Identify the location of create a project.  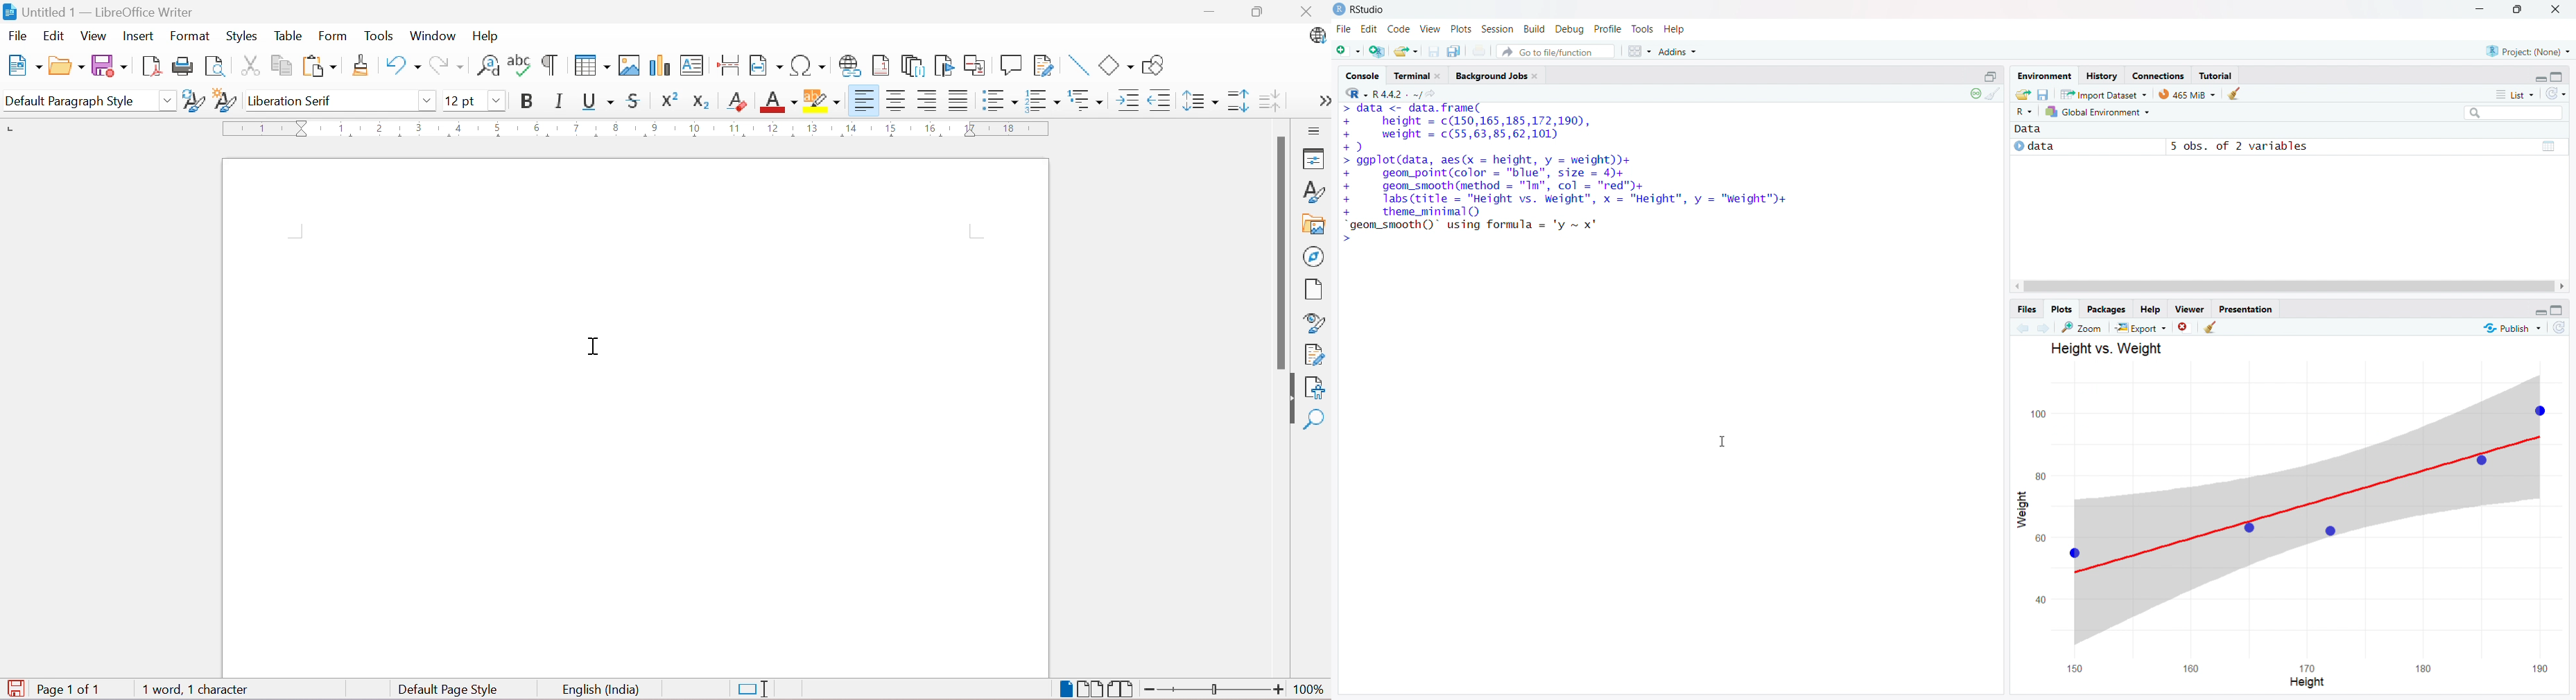
(1377, 50).